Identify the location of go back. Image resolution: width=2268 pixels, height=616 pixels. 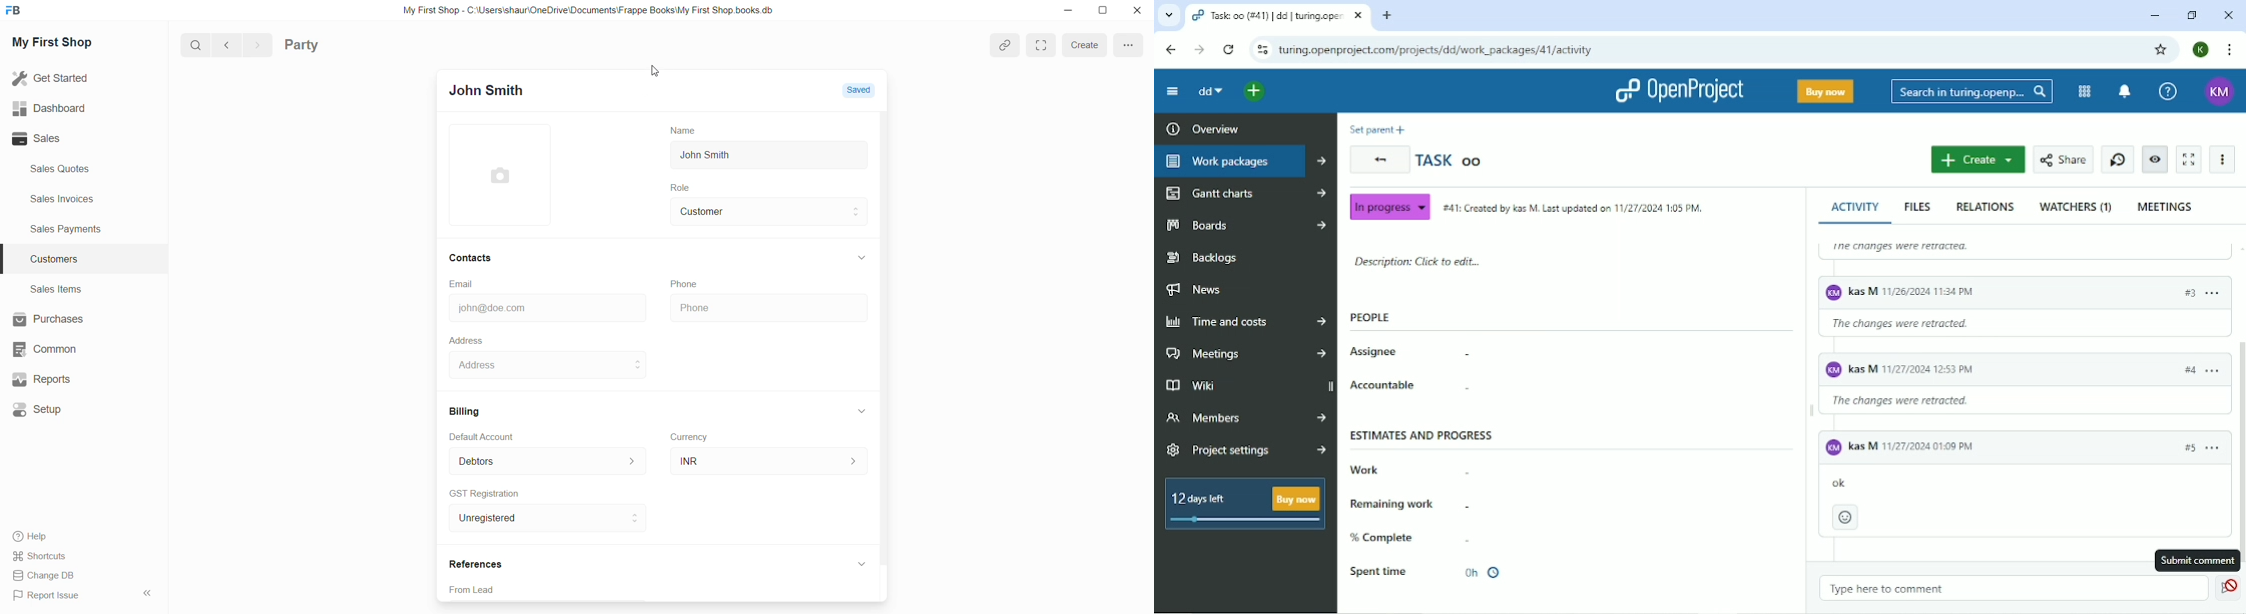
(228, 46).